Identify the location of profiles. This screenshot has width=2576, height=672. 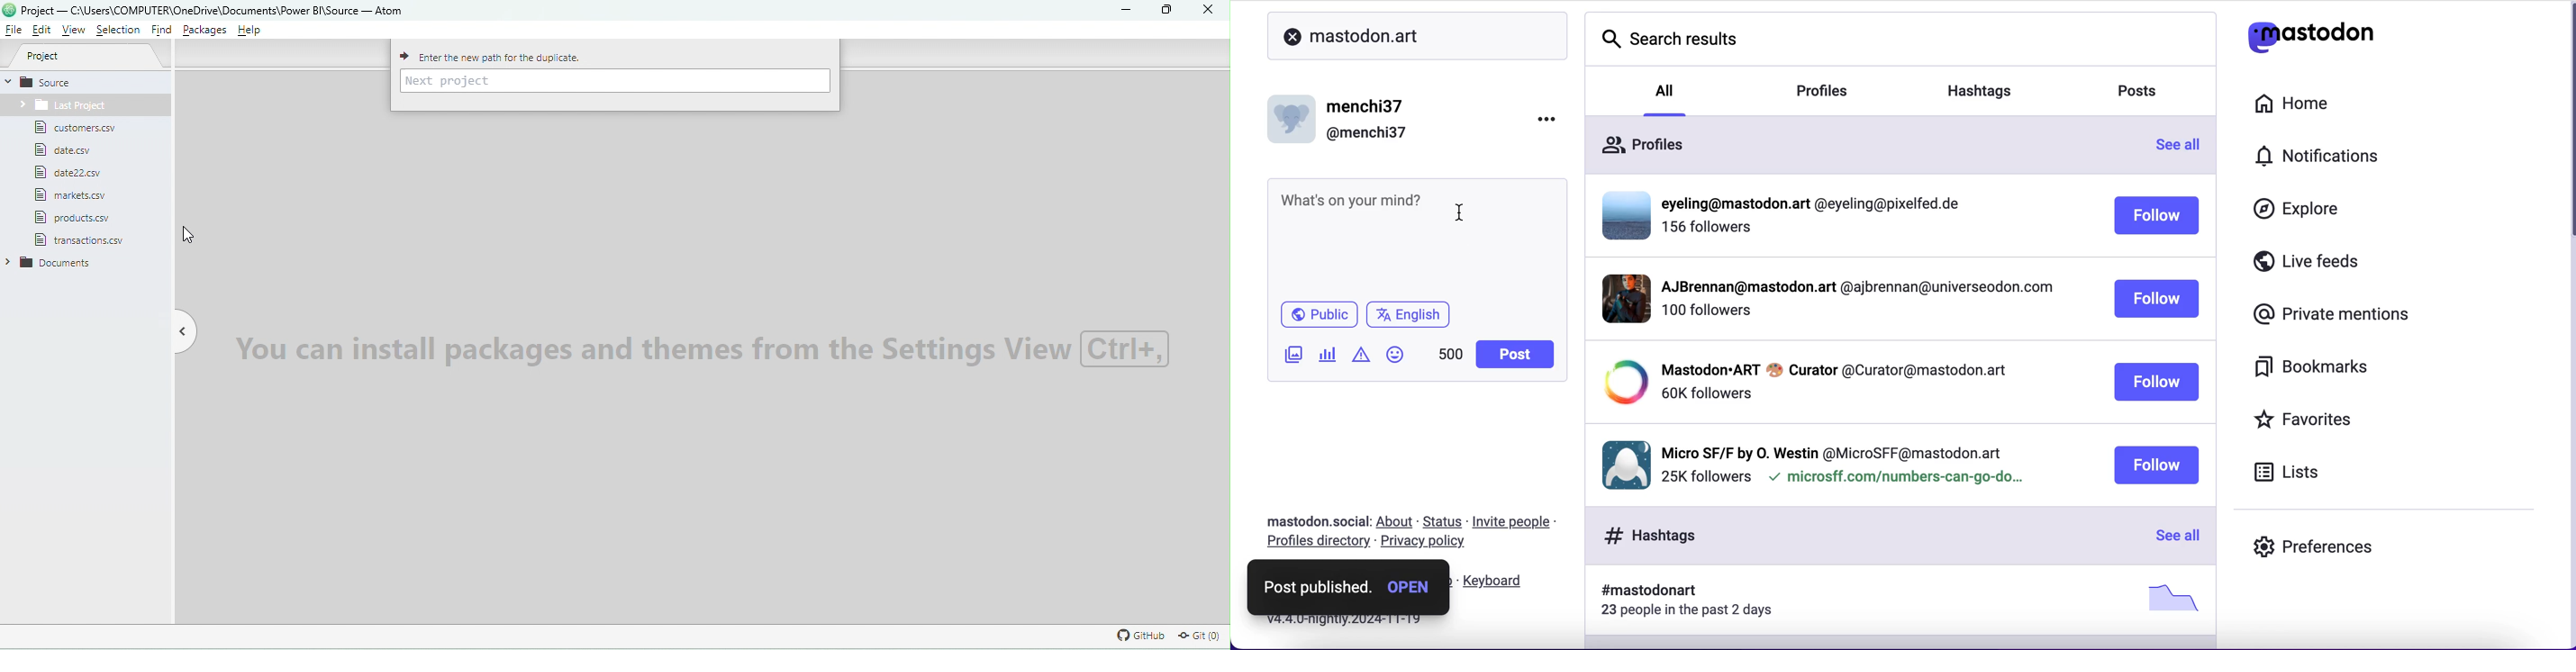
(1839, 92).